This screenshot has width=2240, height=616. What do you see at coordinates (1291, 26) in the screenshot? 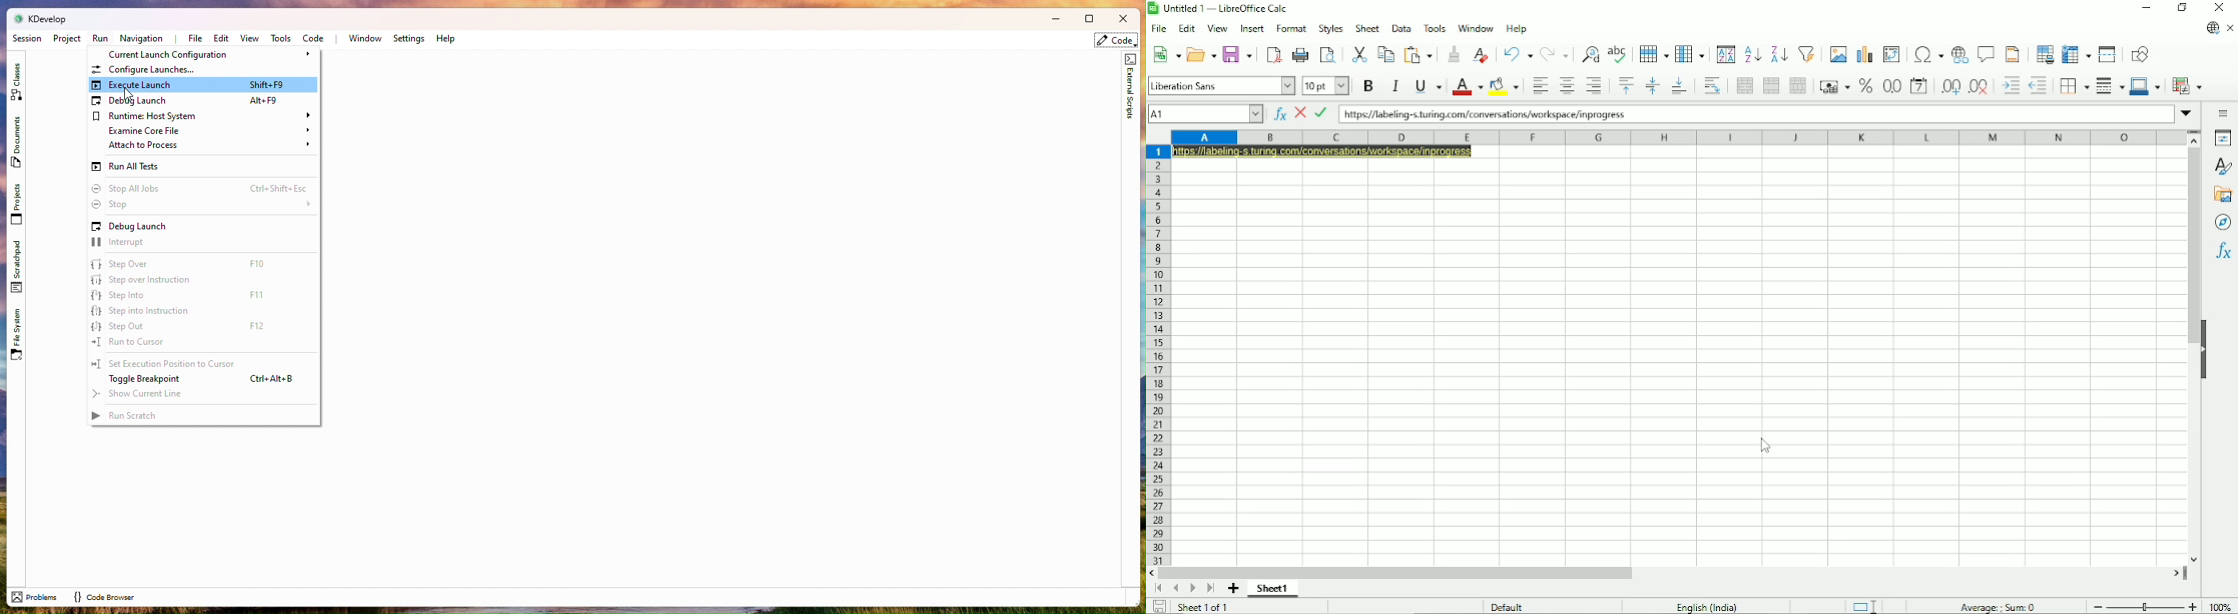
I see `format` at bounding box center [1291, 26].